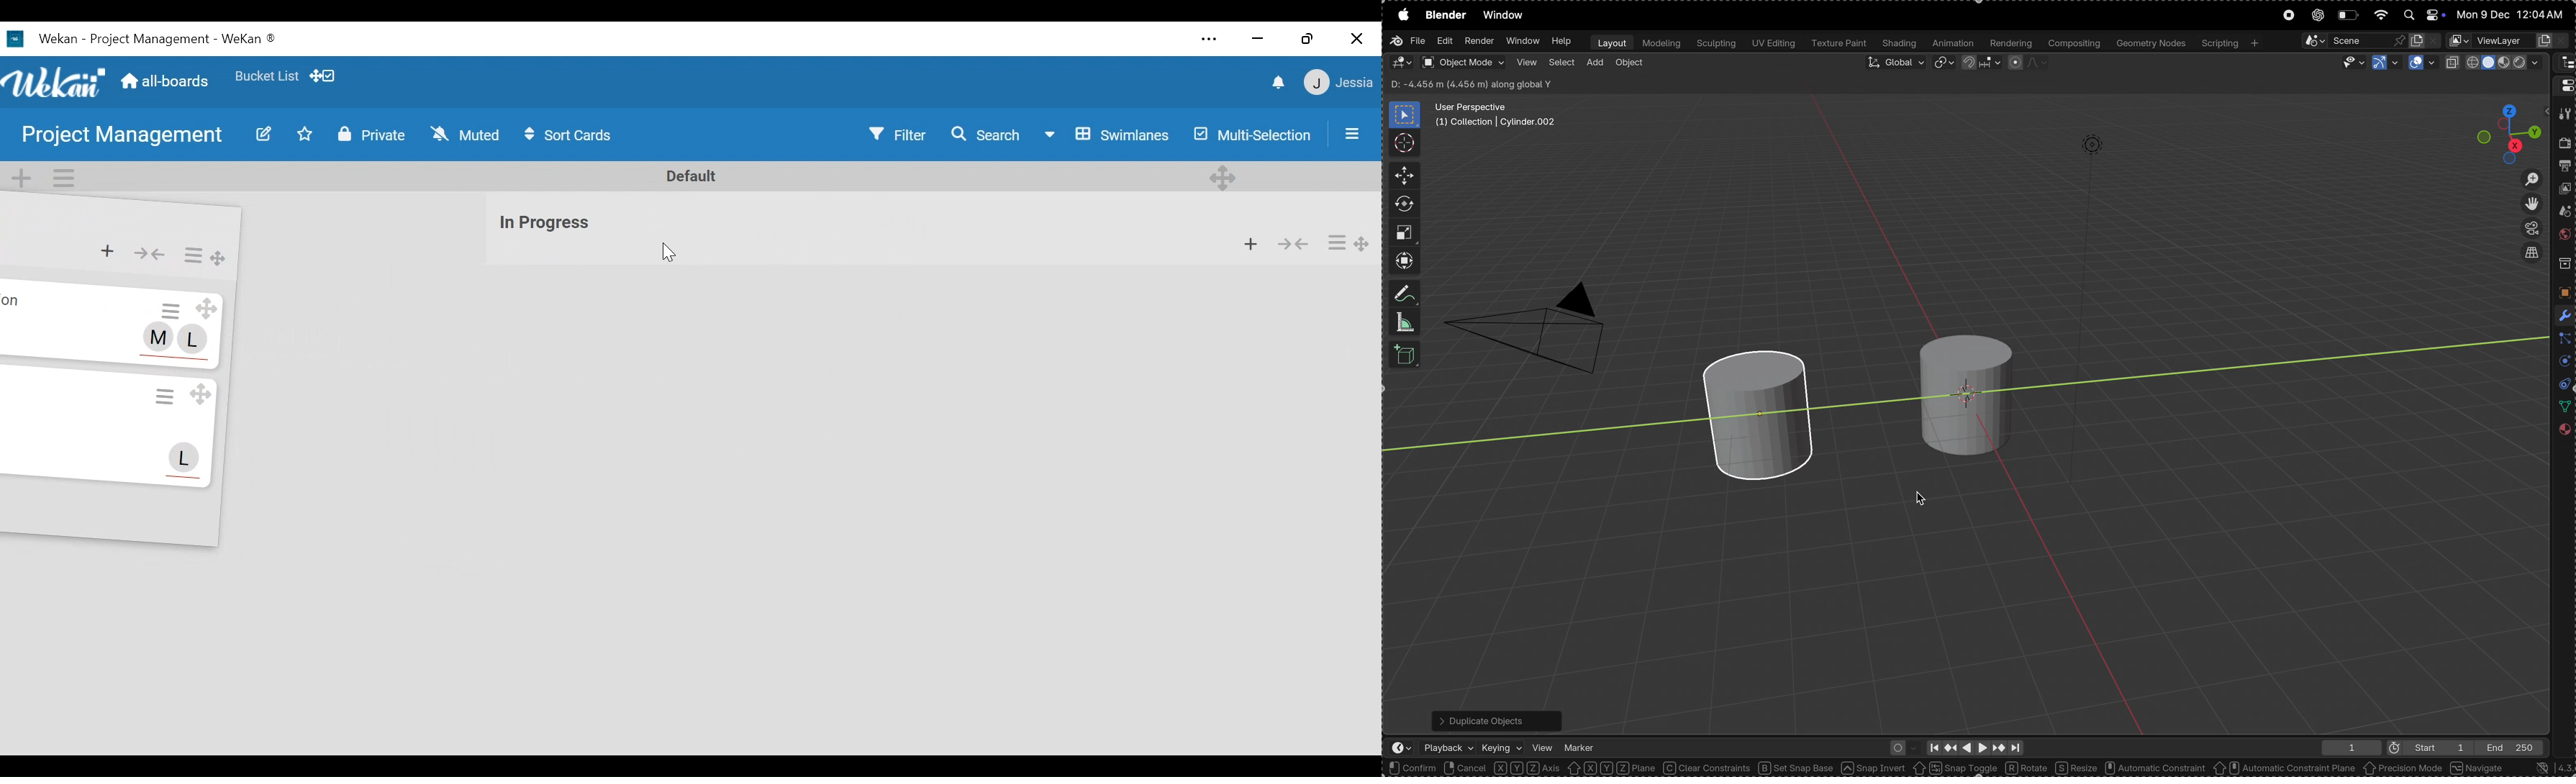  Describe the element at coordinates (2529, 229) in the screenshot. I see `toggle camera view` at that location.